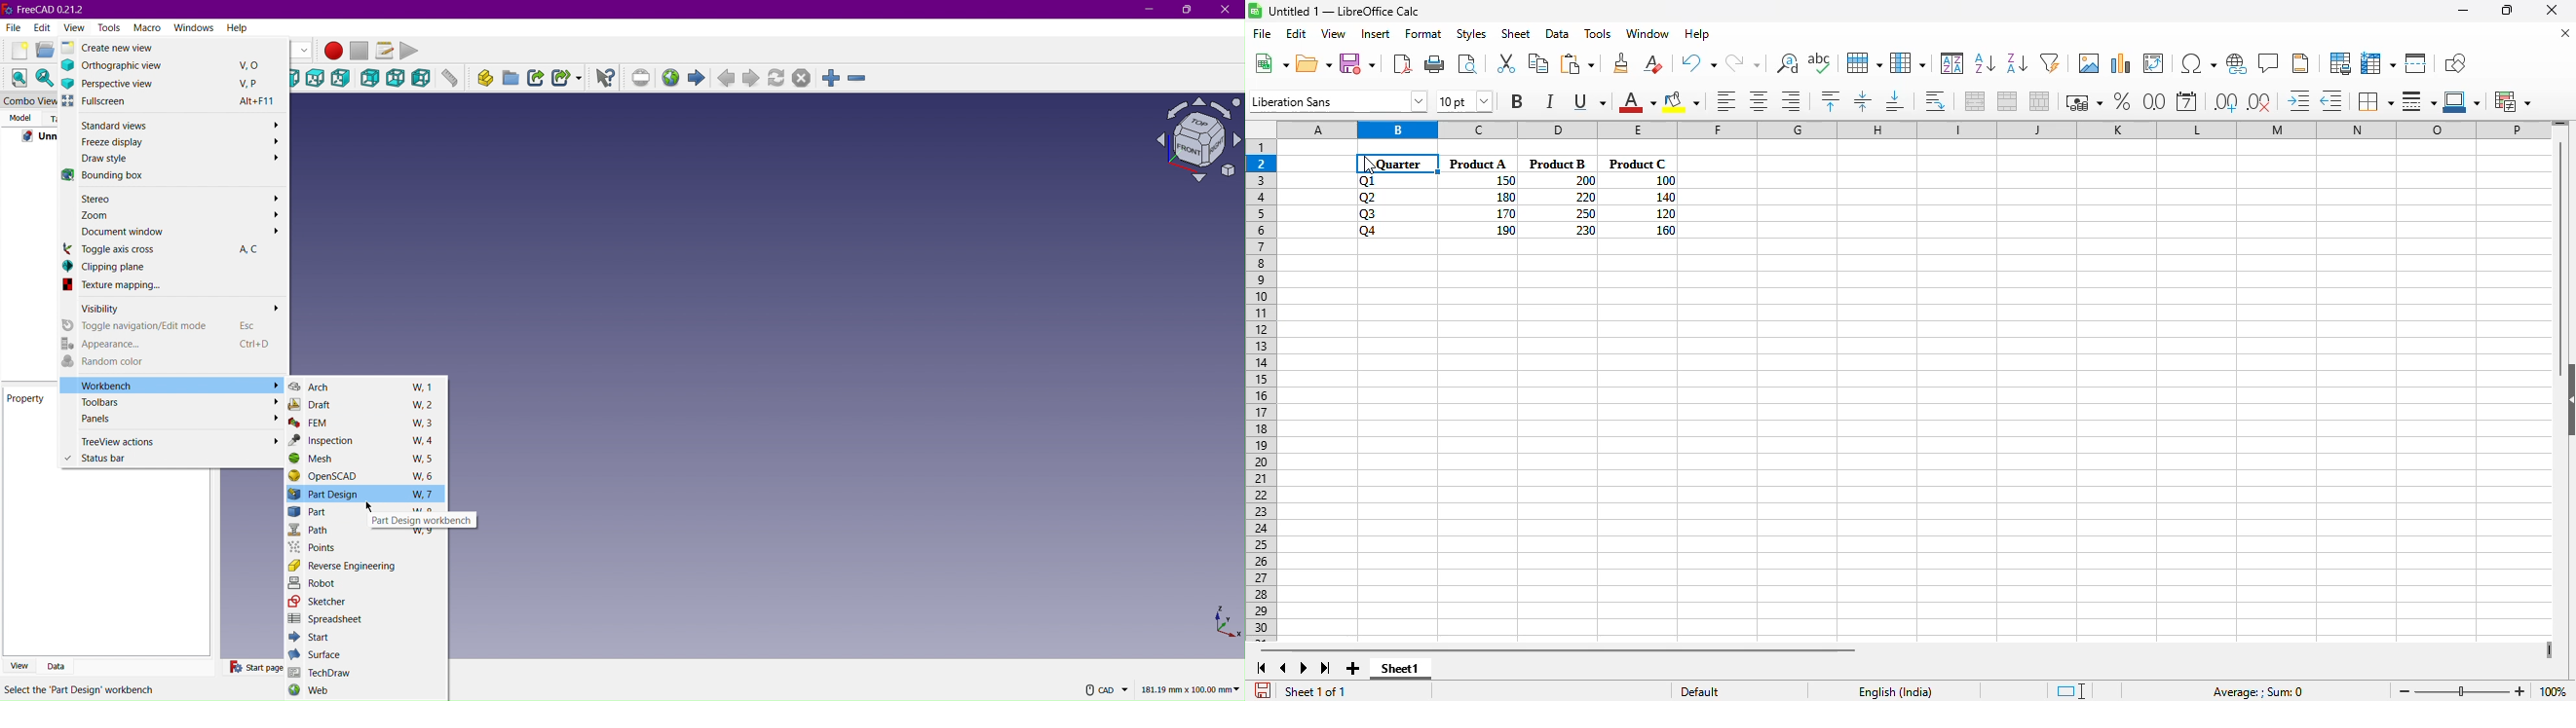 This screenshot has height=728, width=2576. I want to click on redo, so click(1742, 63).